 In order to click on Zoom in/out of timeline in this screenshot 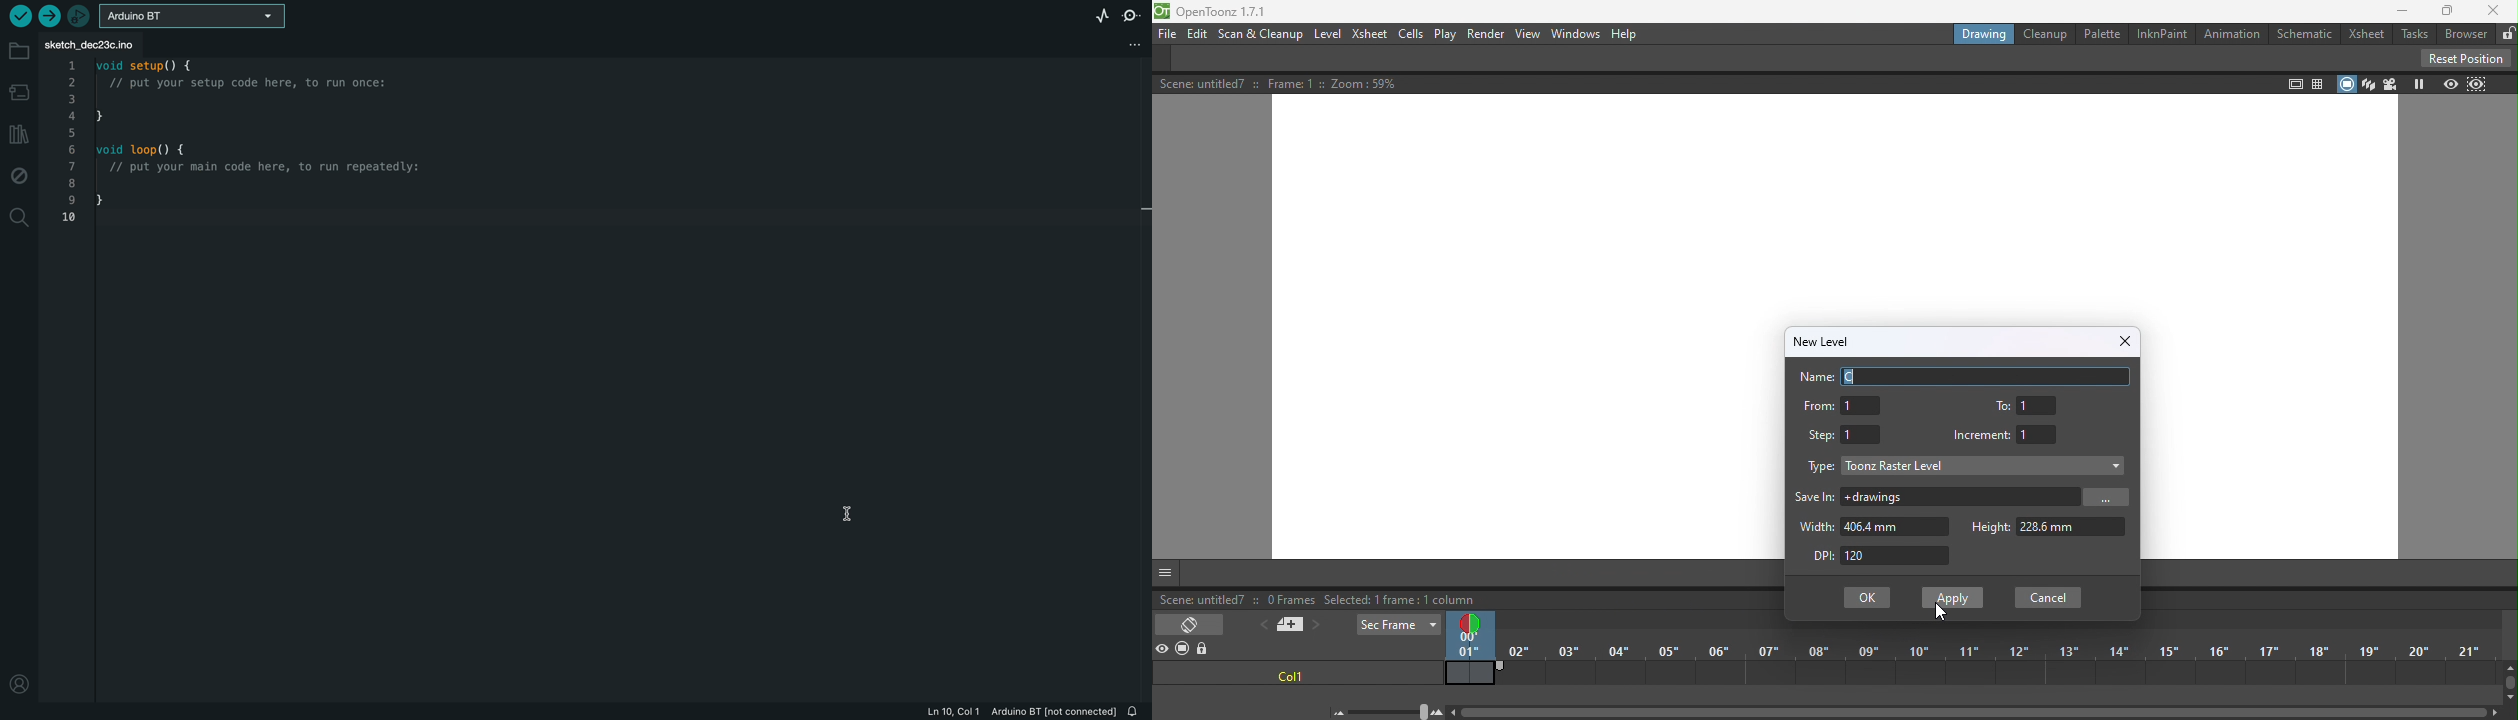, I will do `click(1388, 712)`.